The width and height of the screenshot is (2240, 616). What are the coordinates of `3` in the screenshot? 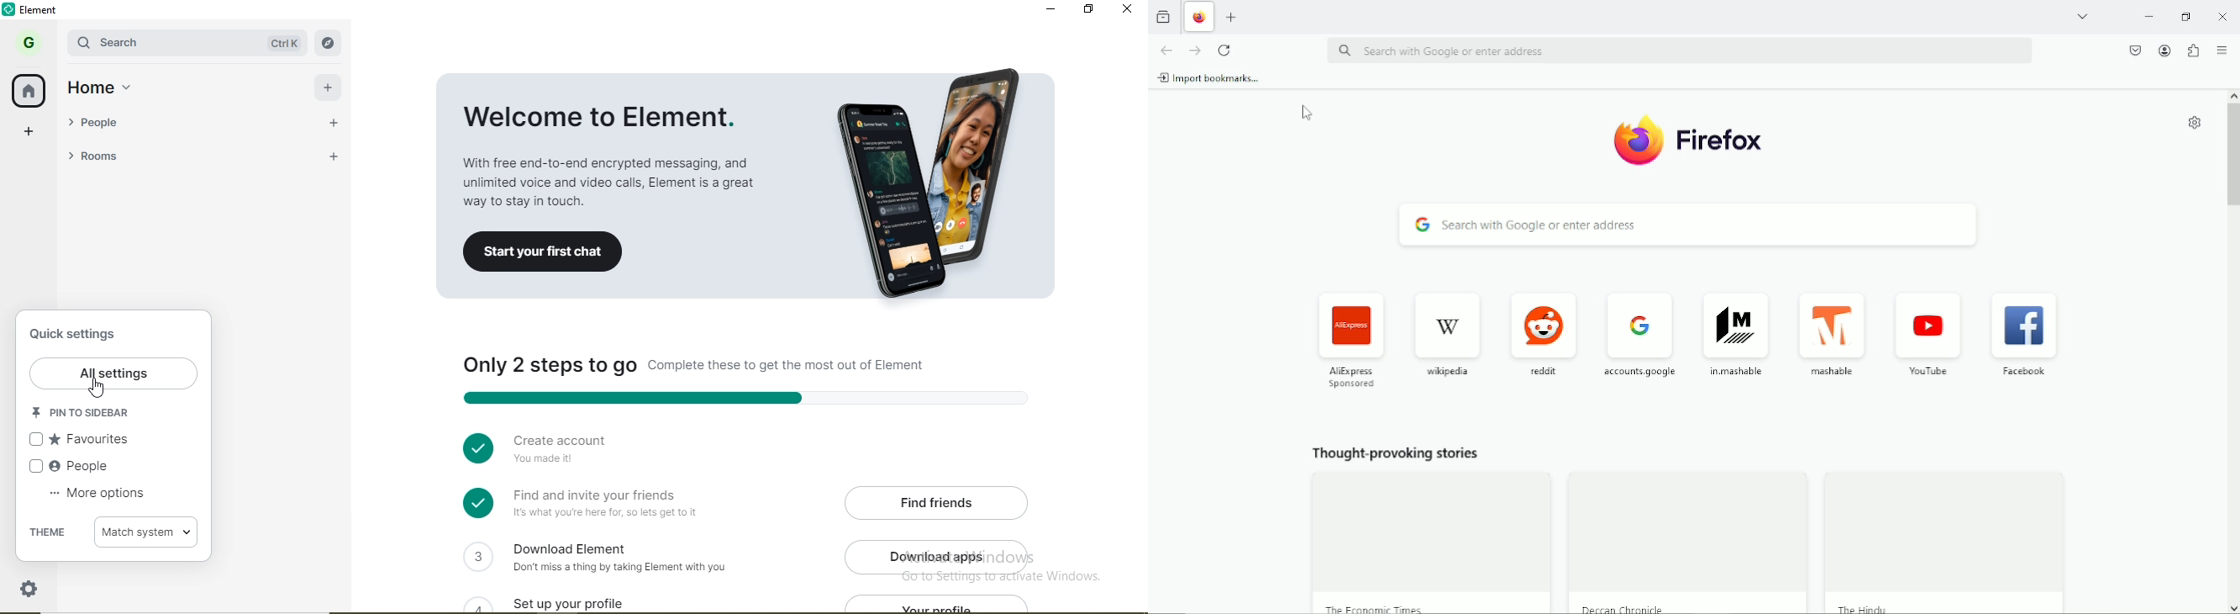 It's located at (477, 555).